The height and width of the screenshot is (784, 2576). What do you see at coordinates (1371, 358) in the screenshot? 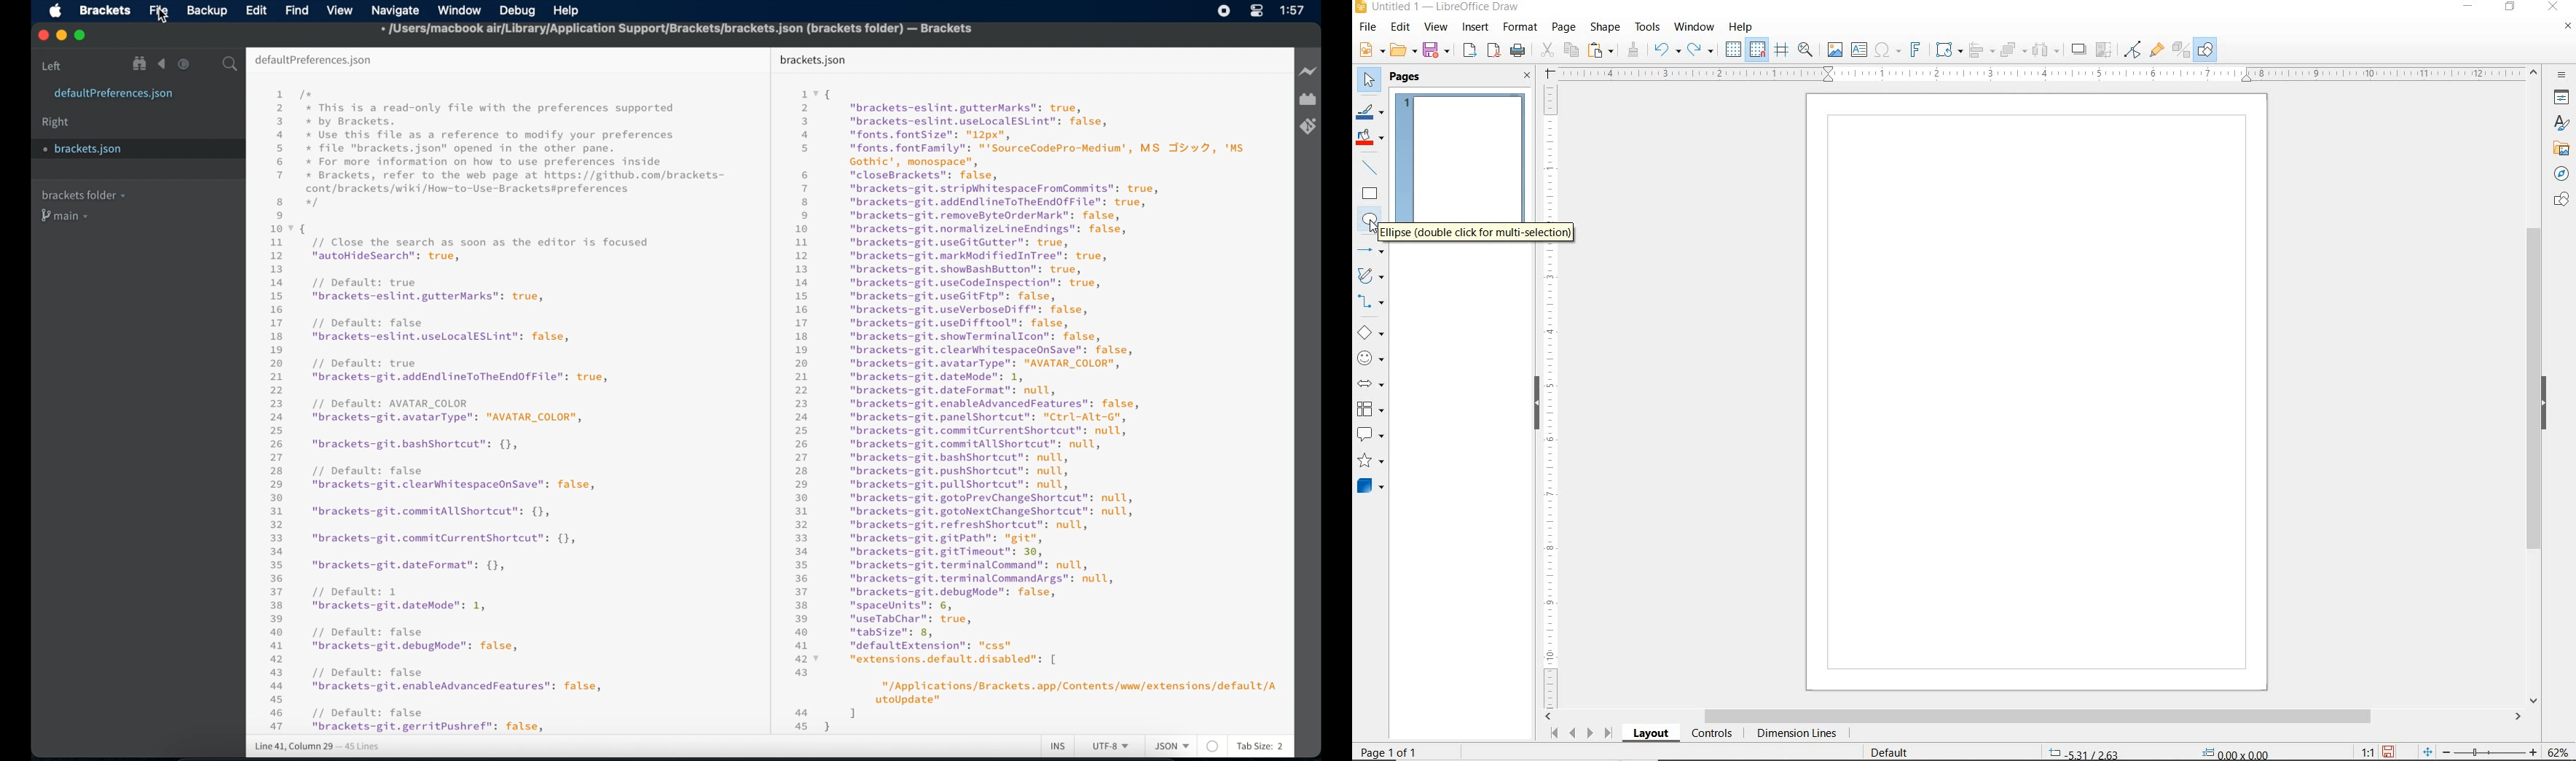
I see `SYMBOL SHAPES` at bounding box center [1371, 358].